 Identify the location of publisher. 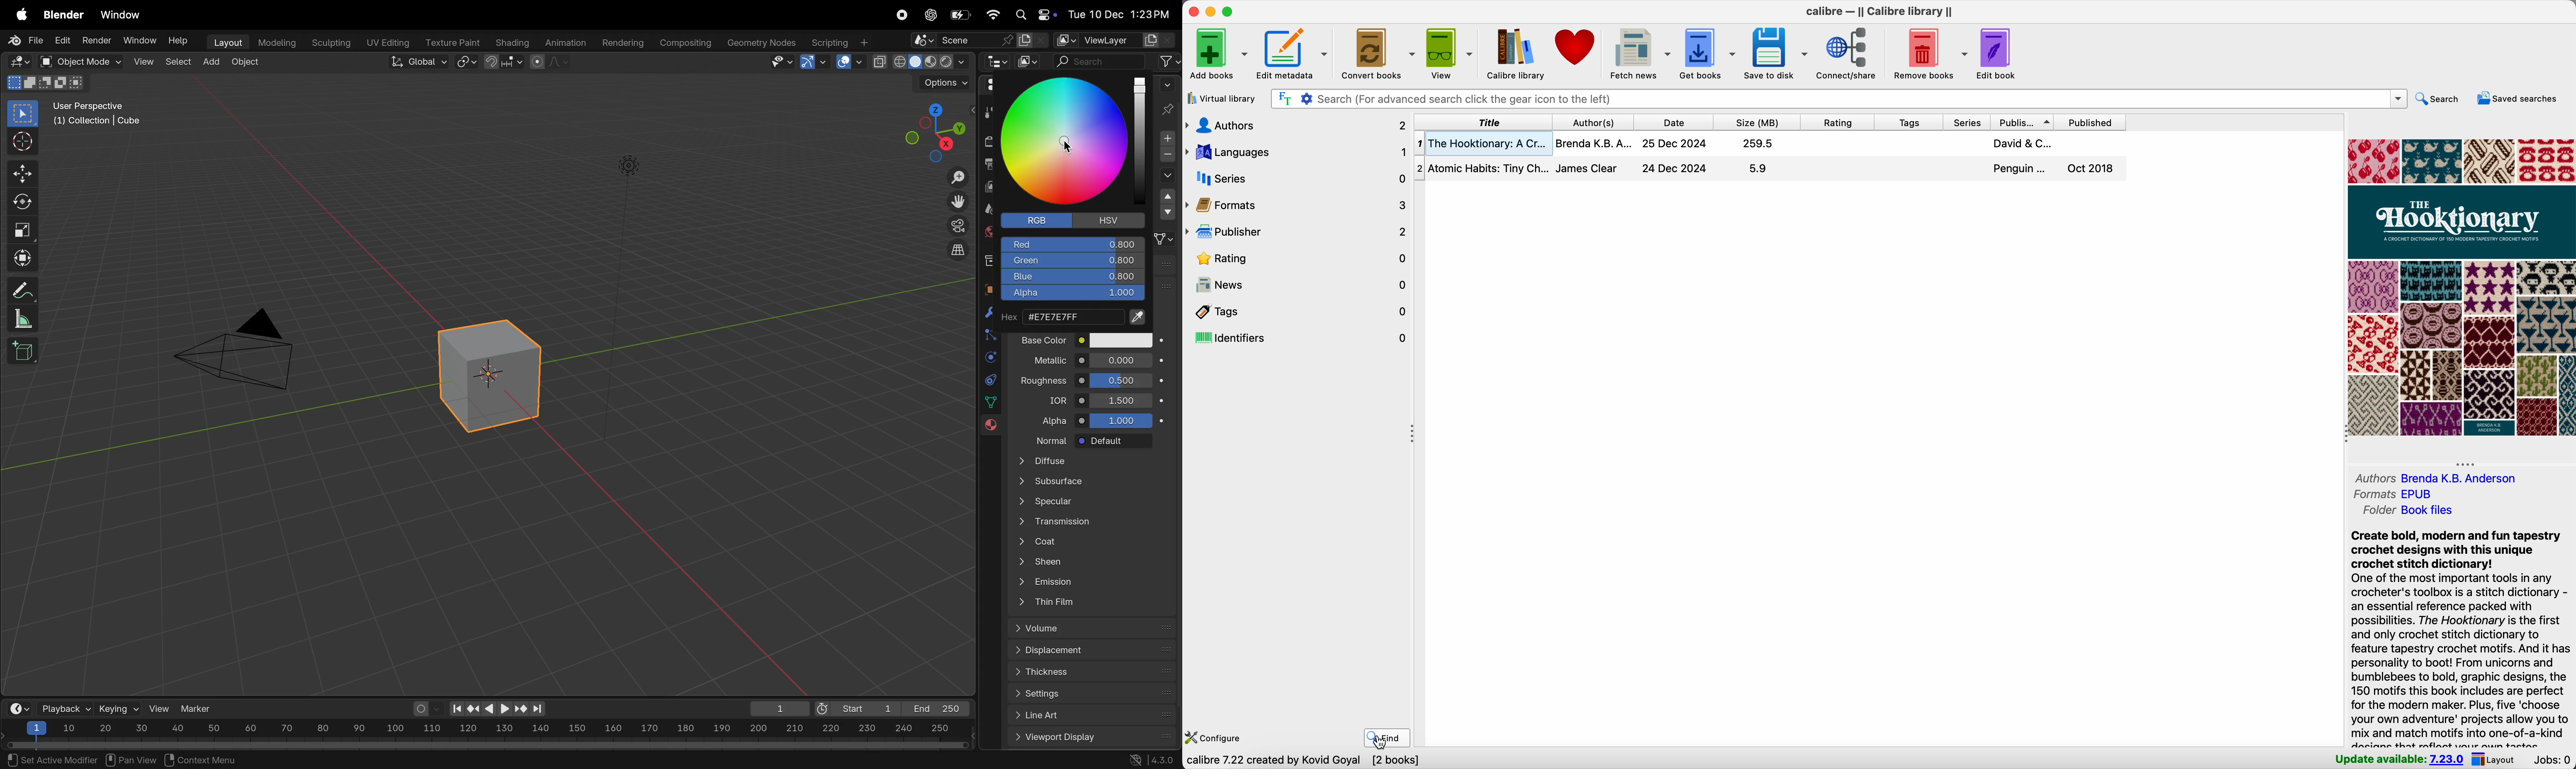
(2024, 123).